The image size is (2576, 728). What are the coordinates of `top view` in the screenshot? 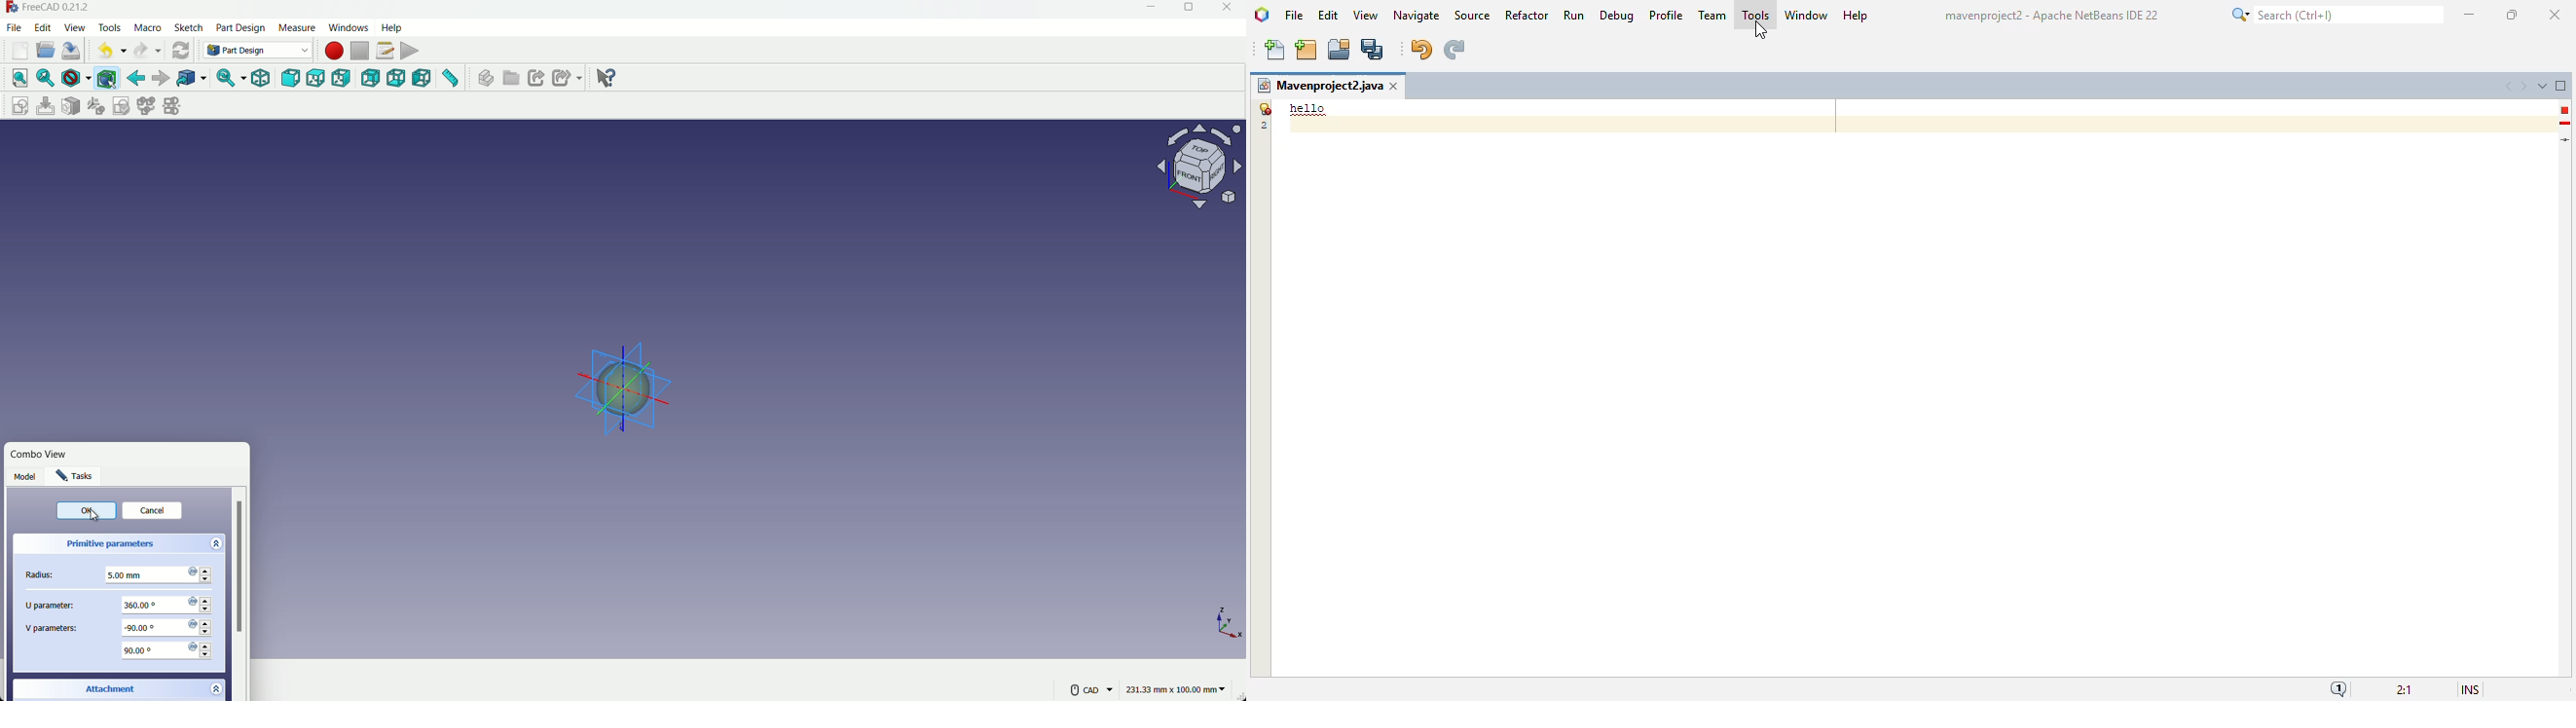 It's located at (316, 78).